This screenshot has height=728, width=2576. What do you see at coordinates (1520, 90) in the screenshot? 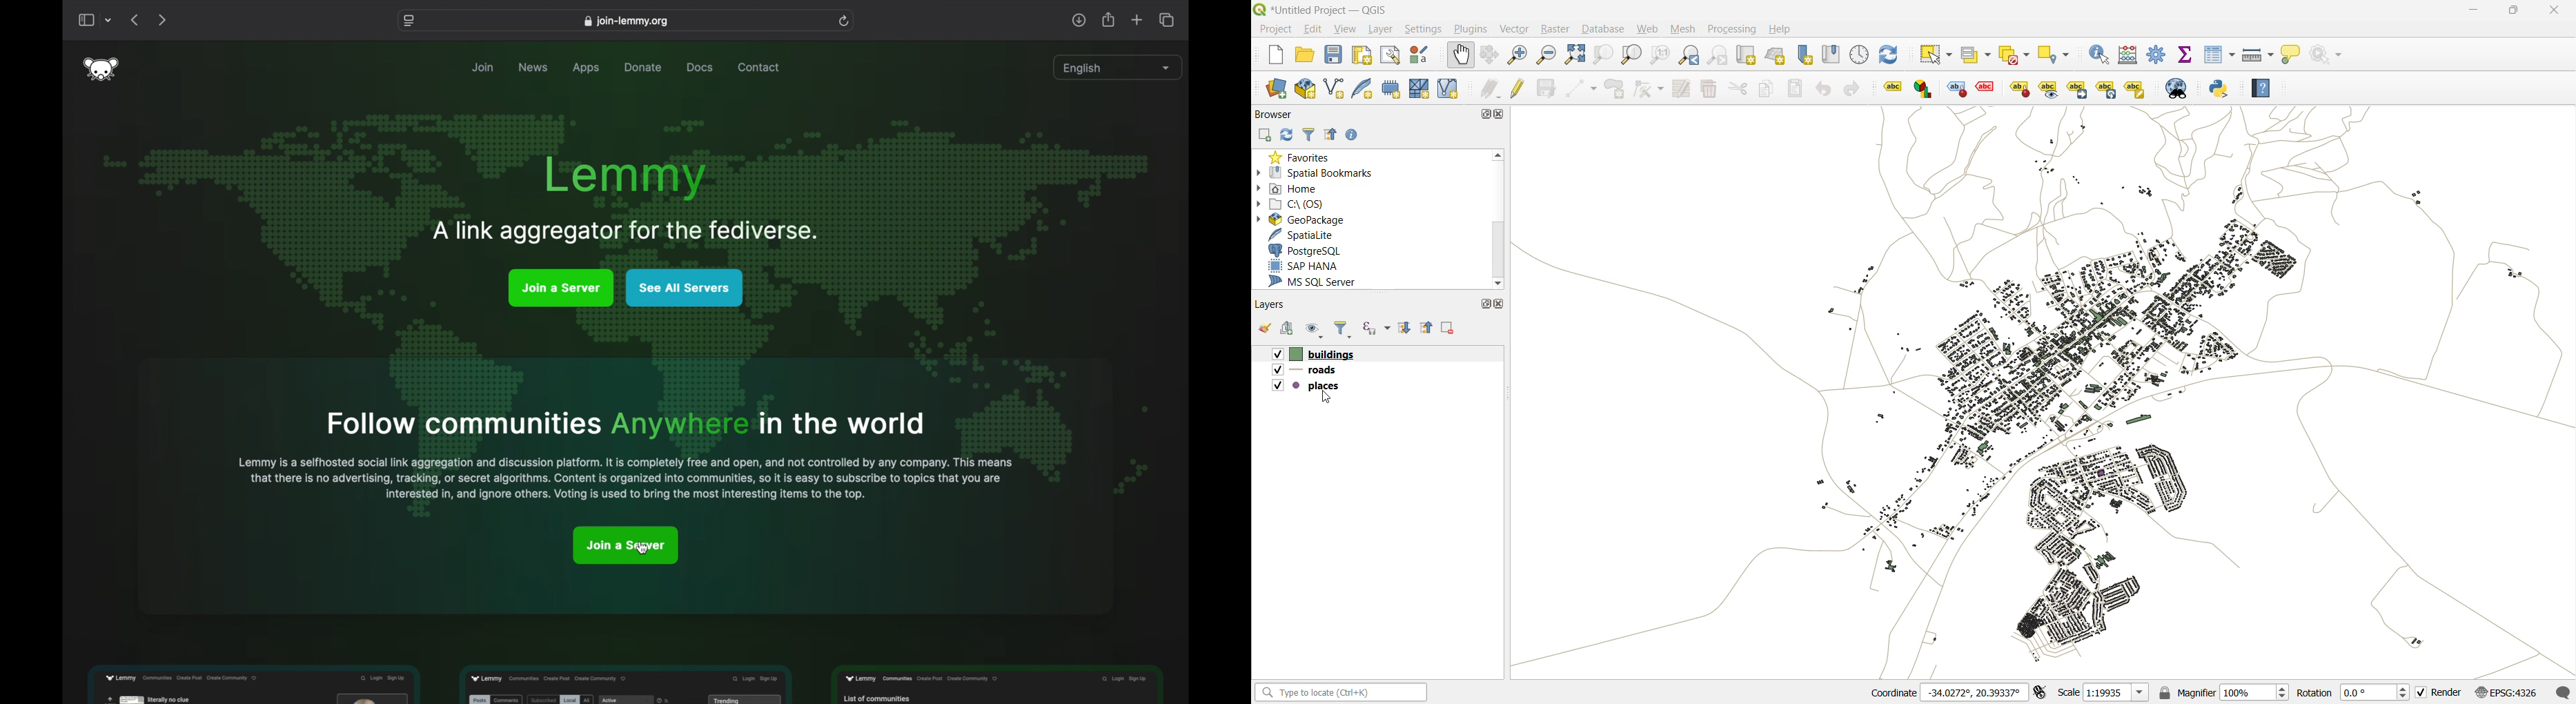
I see `toggle edits` at bounding box center [1520, 90].